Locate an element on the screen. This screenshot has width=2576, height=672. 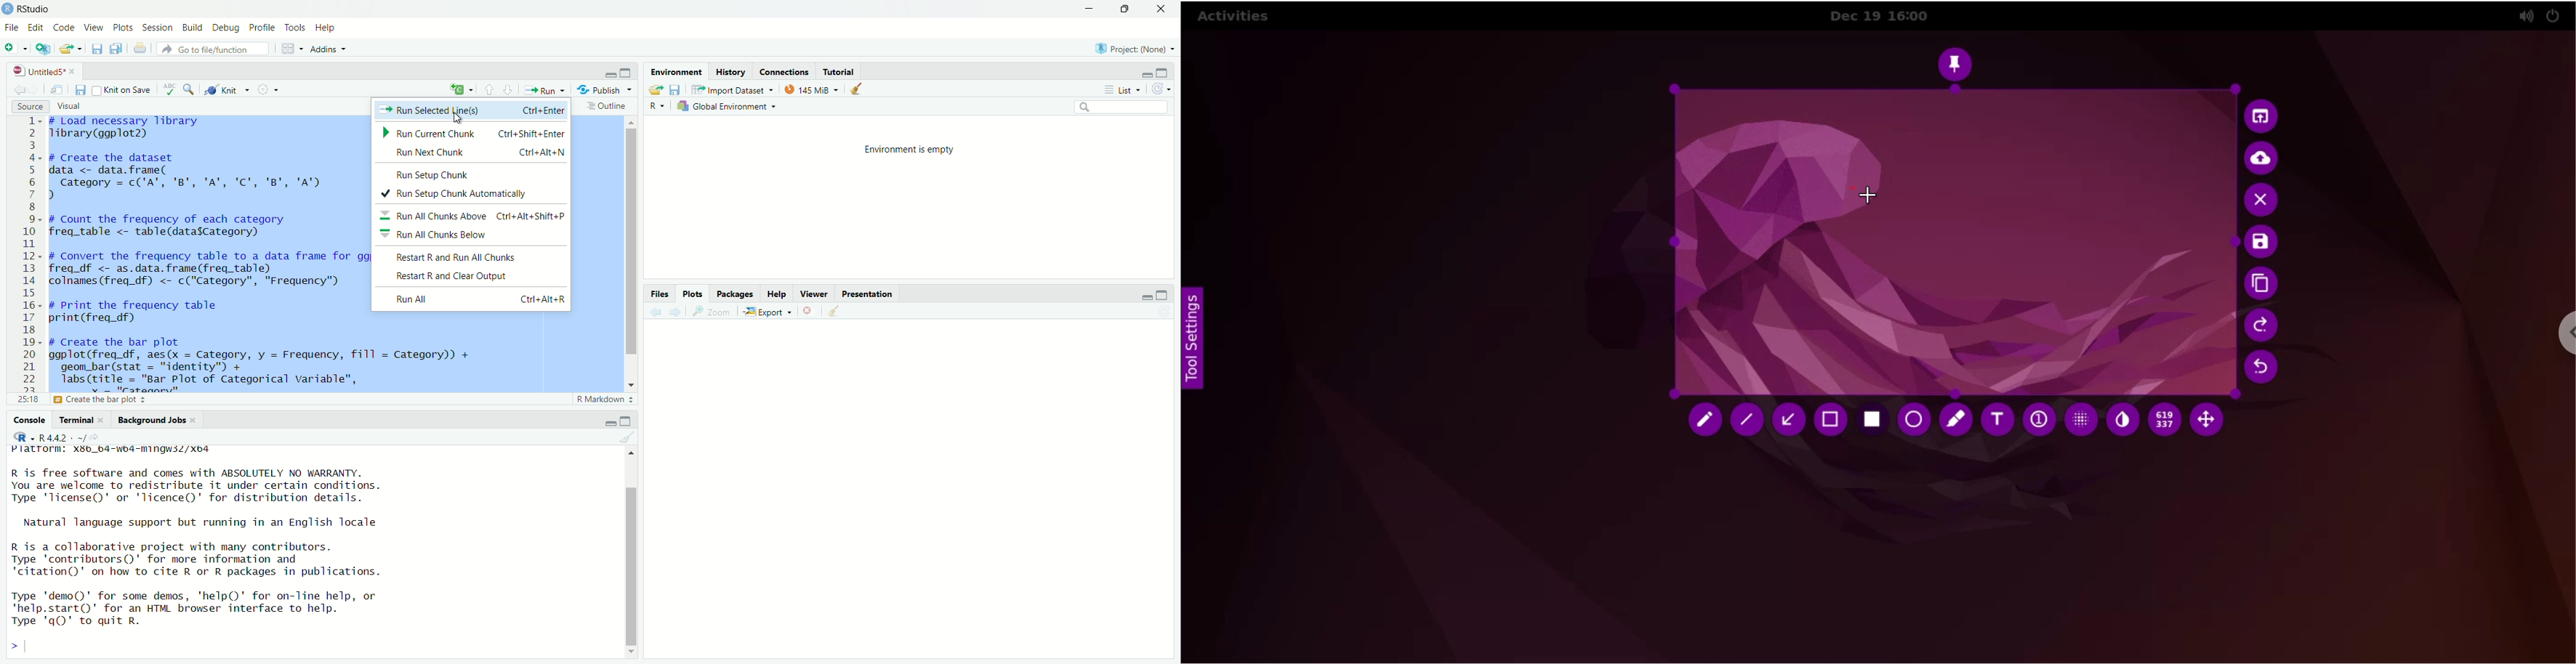
chrome options is located at coordinates (2551, 341).